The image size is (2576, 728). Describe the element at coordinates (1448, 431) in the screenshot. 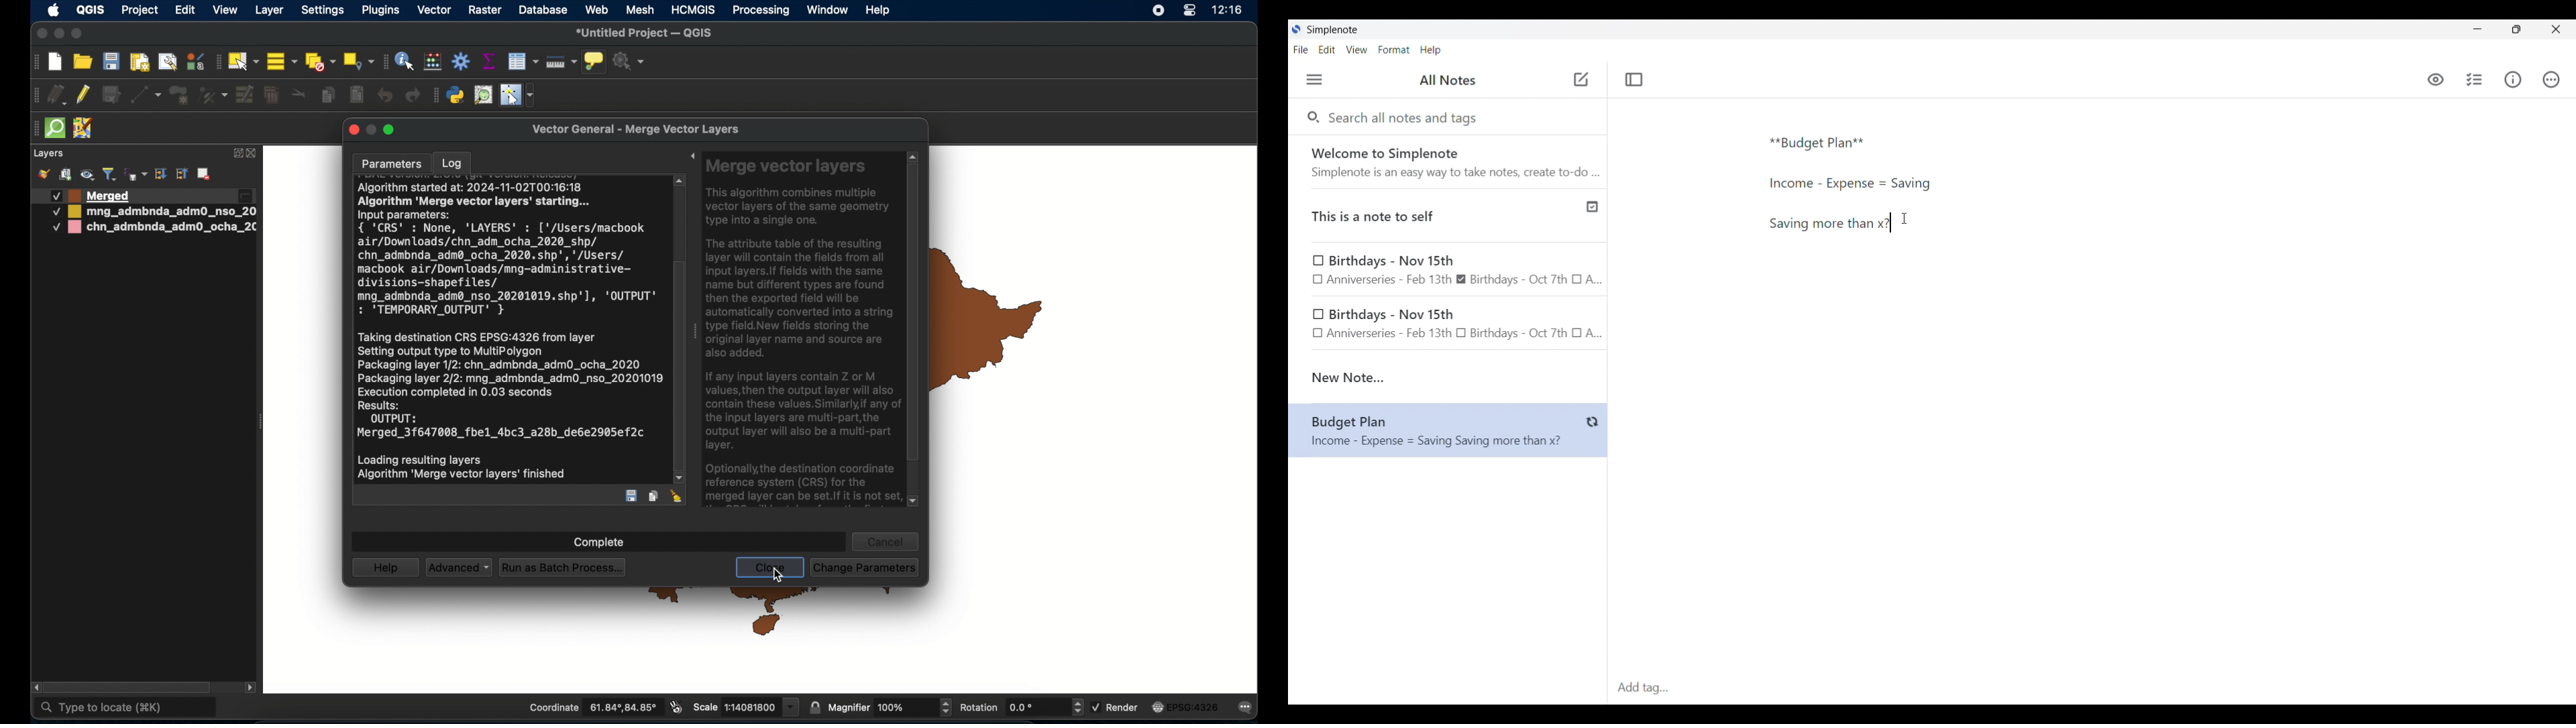

I see `Note text changed` at that location.